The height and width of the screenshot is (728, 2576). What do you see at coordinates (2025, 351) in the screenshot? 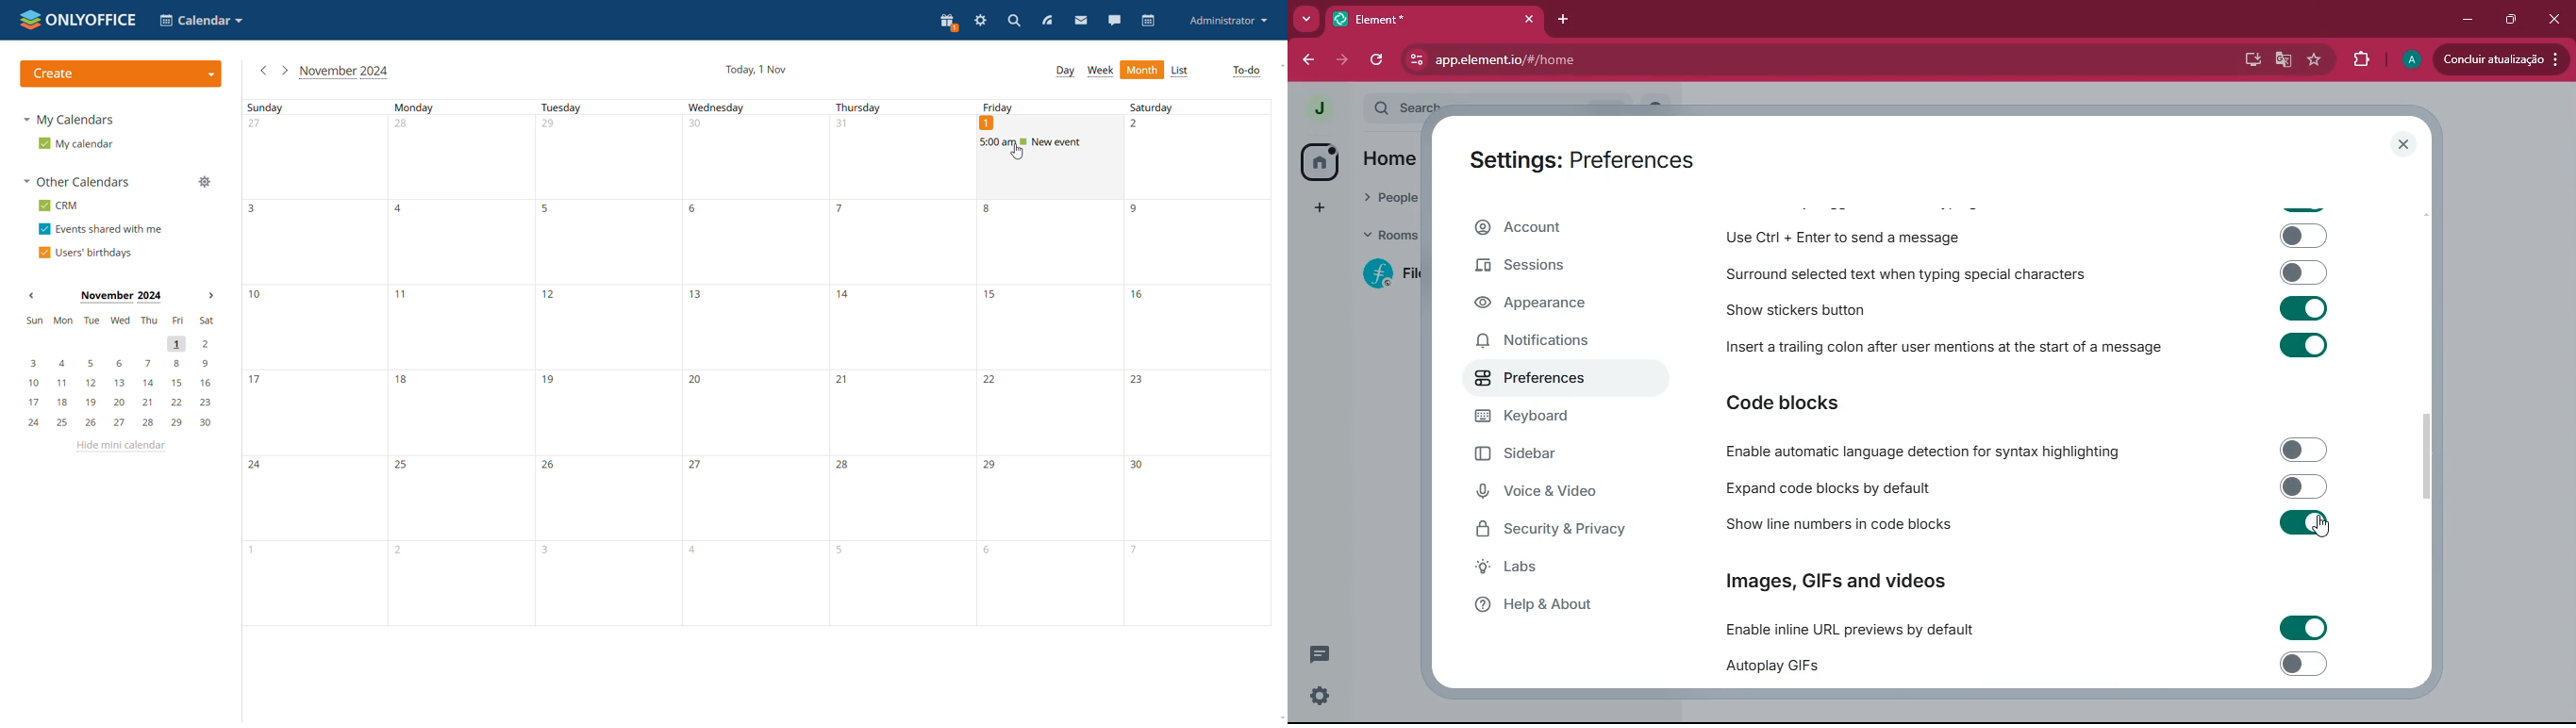
I see `Insert a trailing colon after user mentions at the start of a message` at bounding box center [2025, 351].